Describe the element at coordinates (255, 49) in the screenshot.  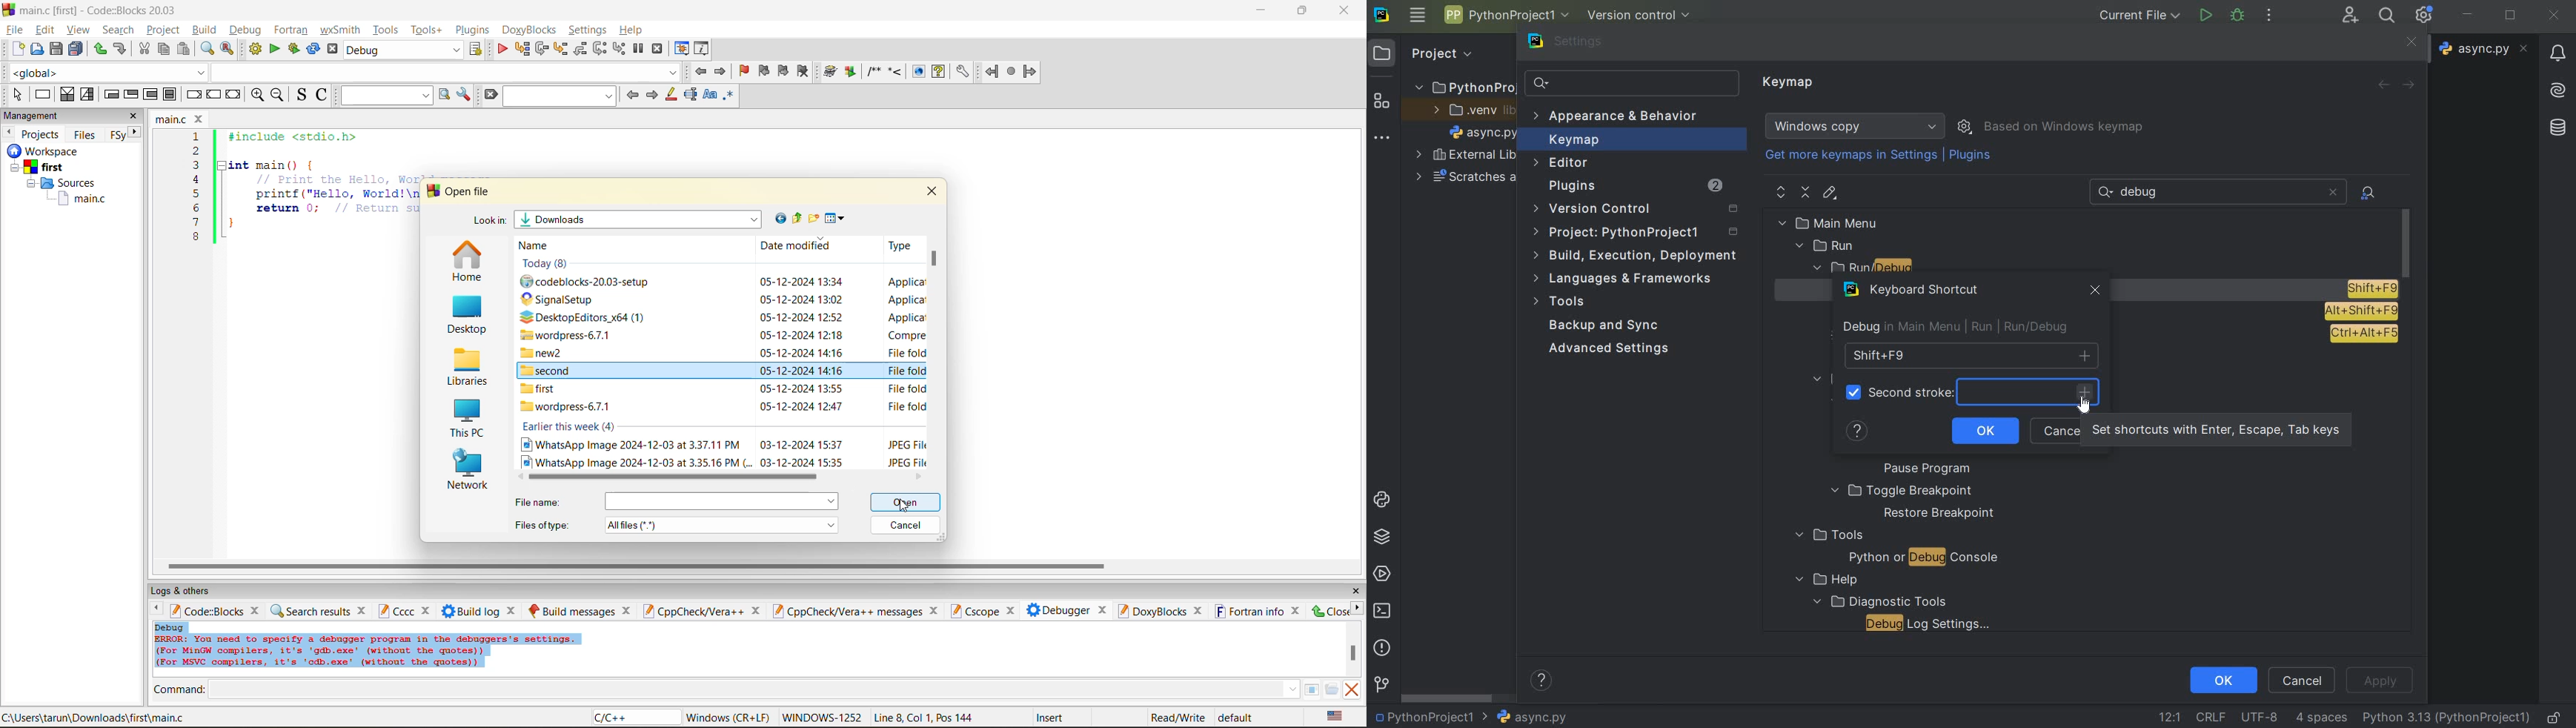
I see `build` at that location.